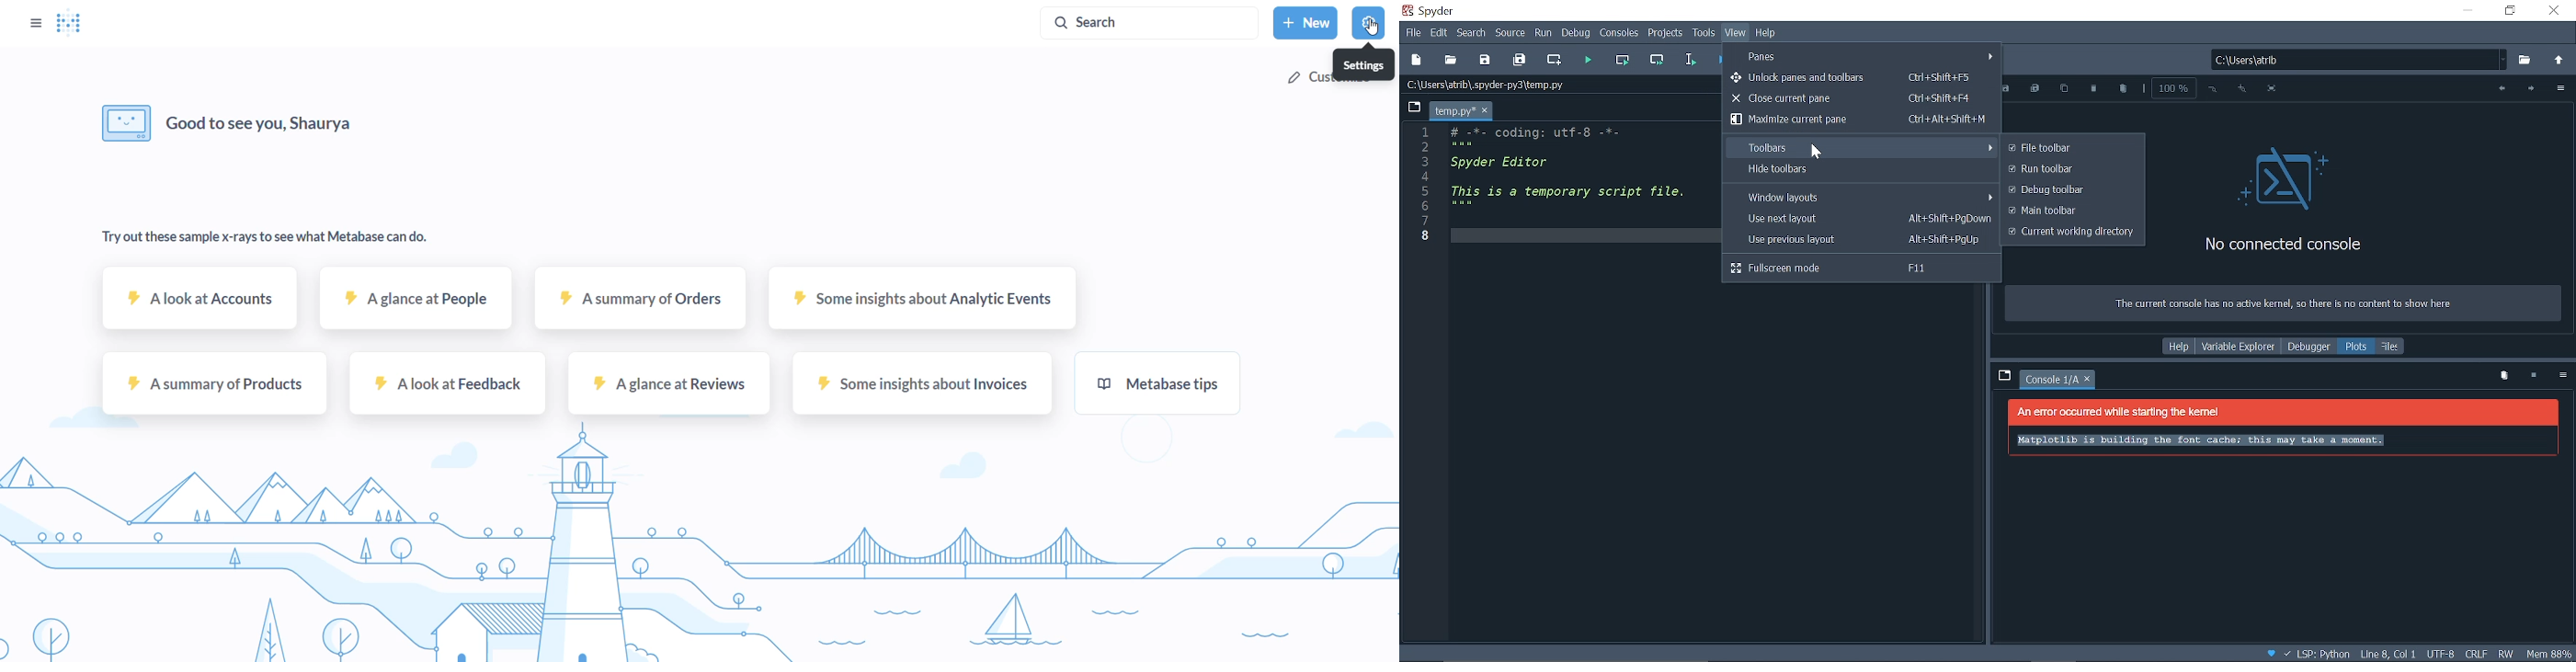 This screenshot has width=2576, height=672. What do you see at coordinates (2499, 89) in the screenshot?
I see `Previous plot` at bounding box center [2499, 89].